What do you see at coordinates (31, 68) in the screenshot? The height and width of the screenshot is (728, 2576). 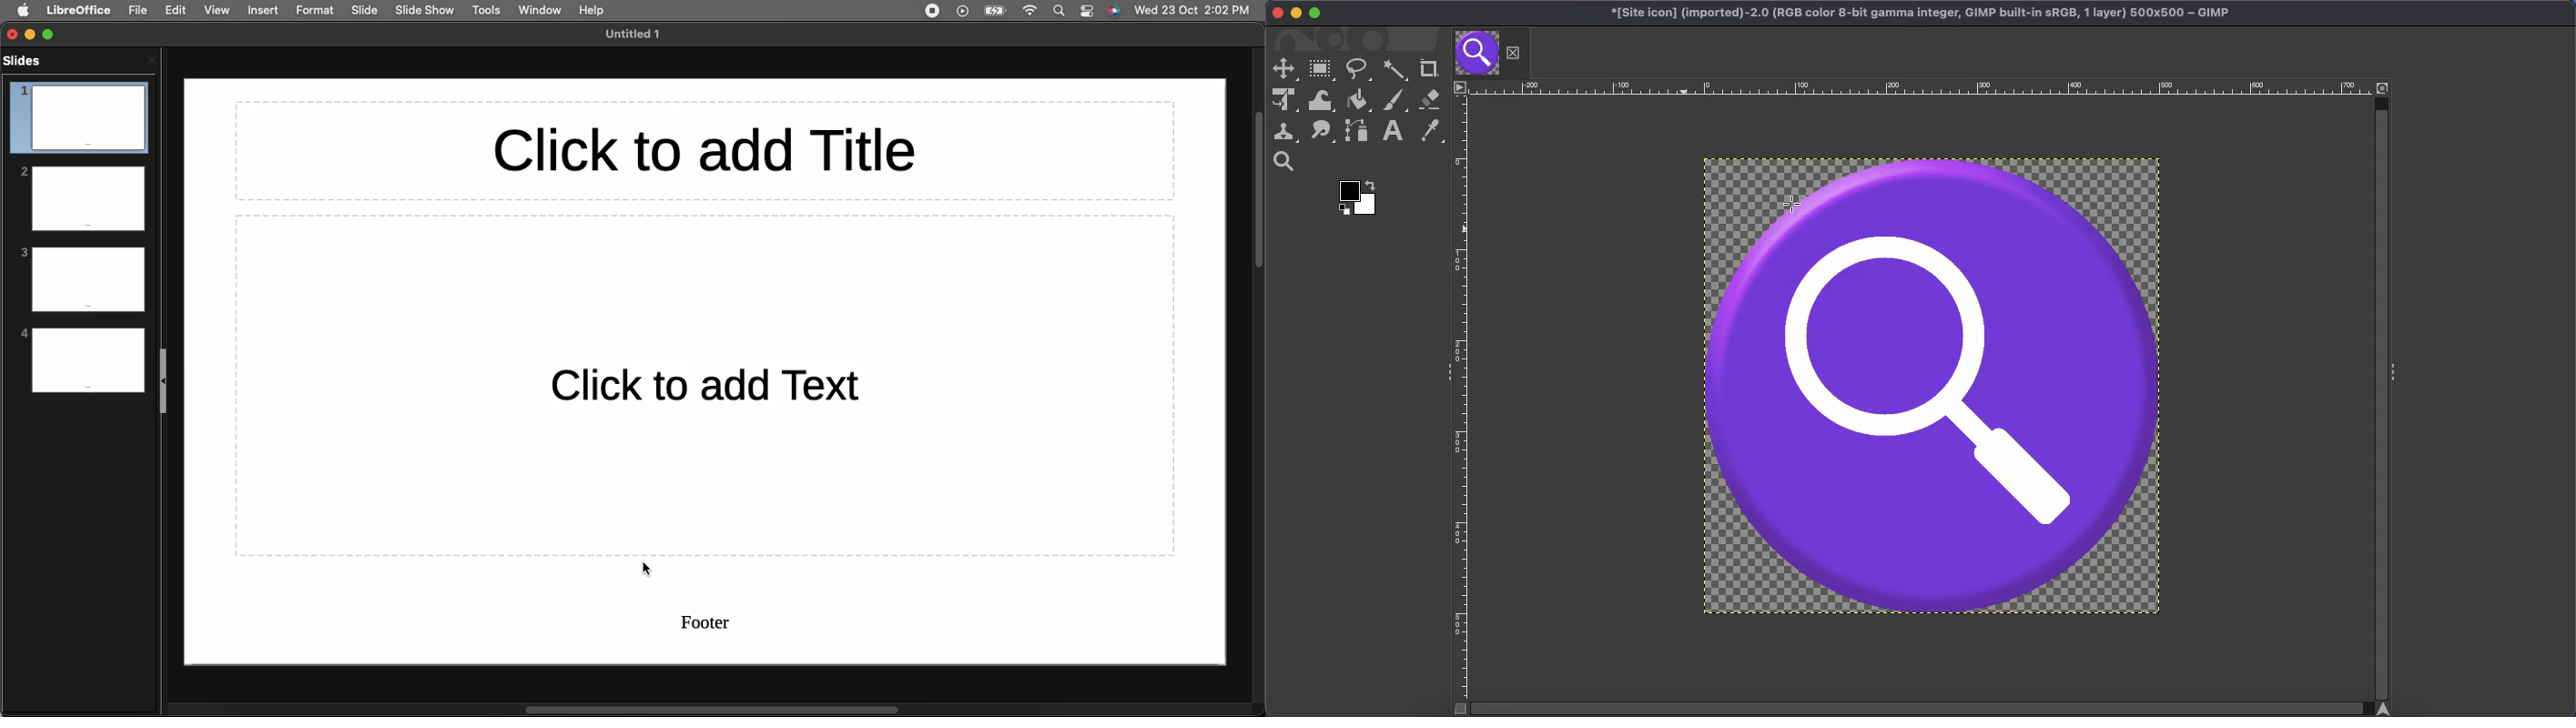 I see `Slides` at bounding box center [31, 68].